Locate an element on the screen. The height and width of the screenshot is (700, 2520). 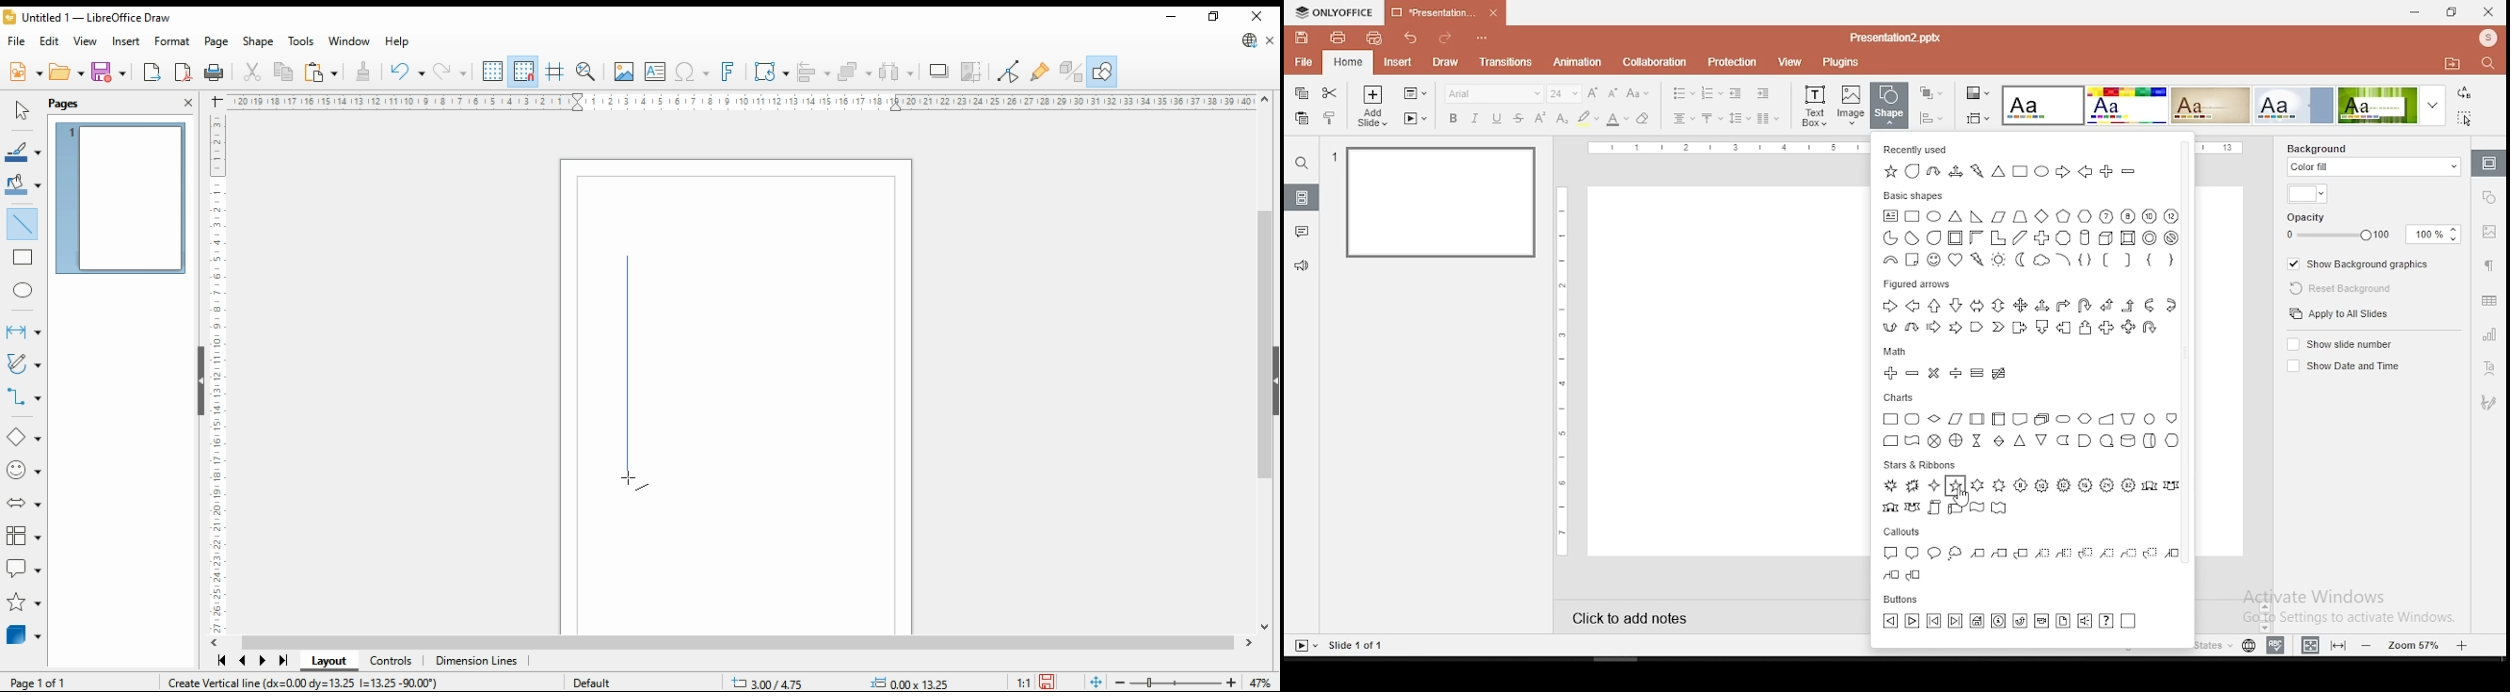
curves and polygons is located at coordinates (22, 365).